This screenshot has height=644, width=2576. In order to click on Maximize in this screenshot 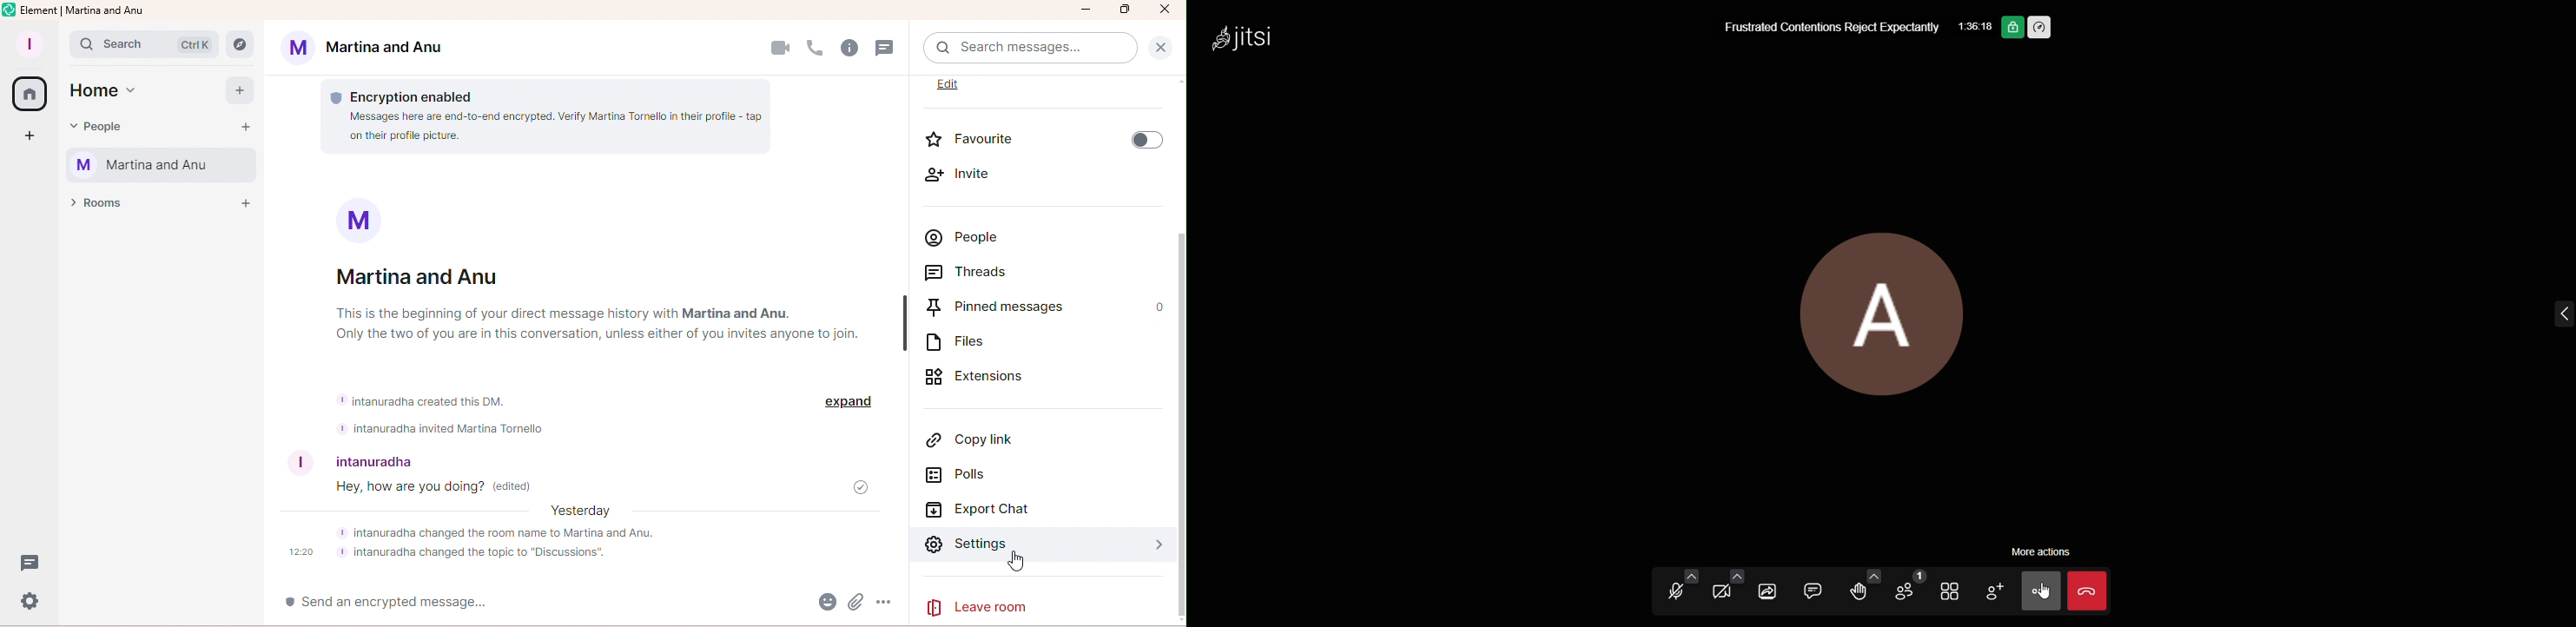, I will do `click(1126, 10)`.